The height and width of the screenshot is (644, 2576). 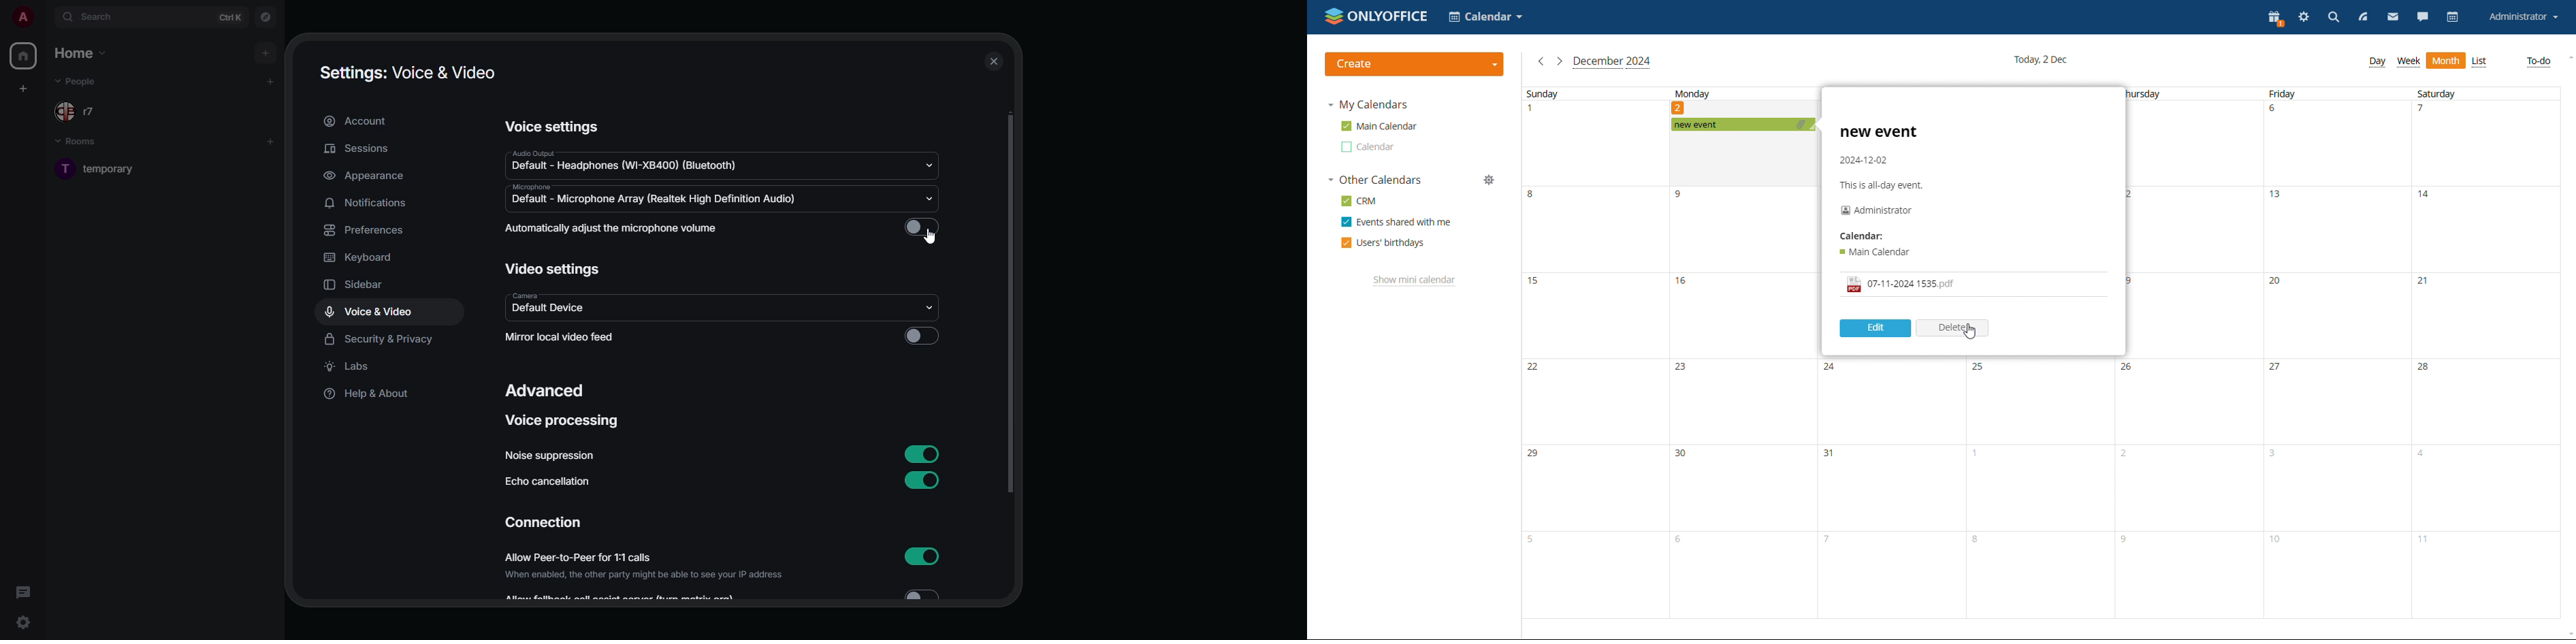 What do you see at coordinates (921, 479) in the screenshot?
I see `enabled` at bounding box center [921, 479].